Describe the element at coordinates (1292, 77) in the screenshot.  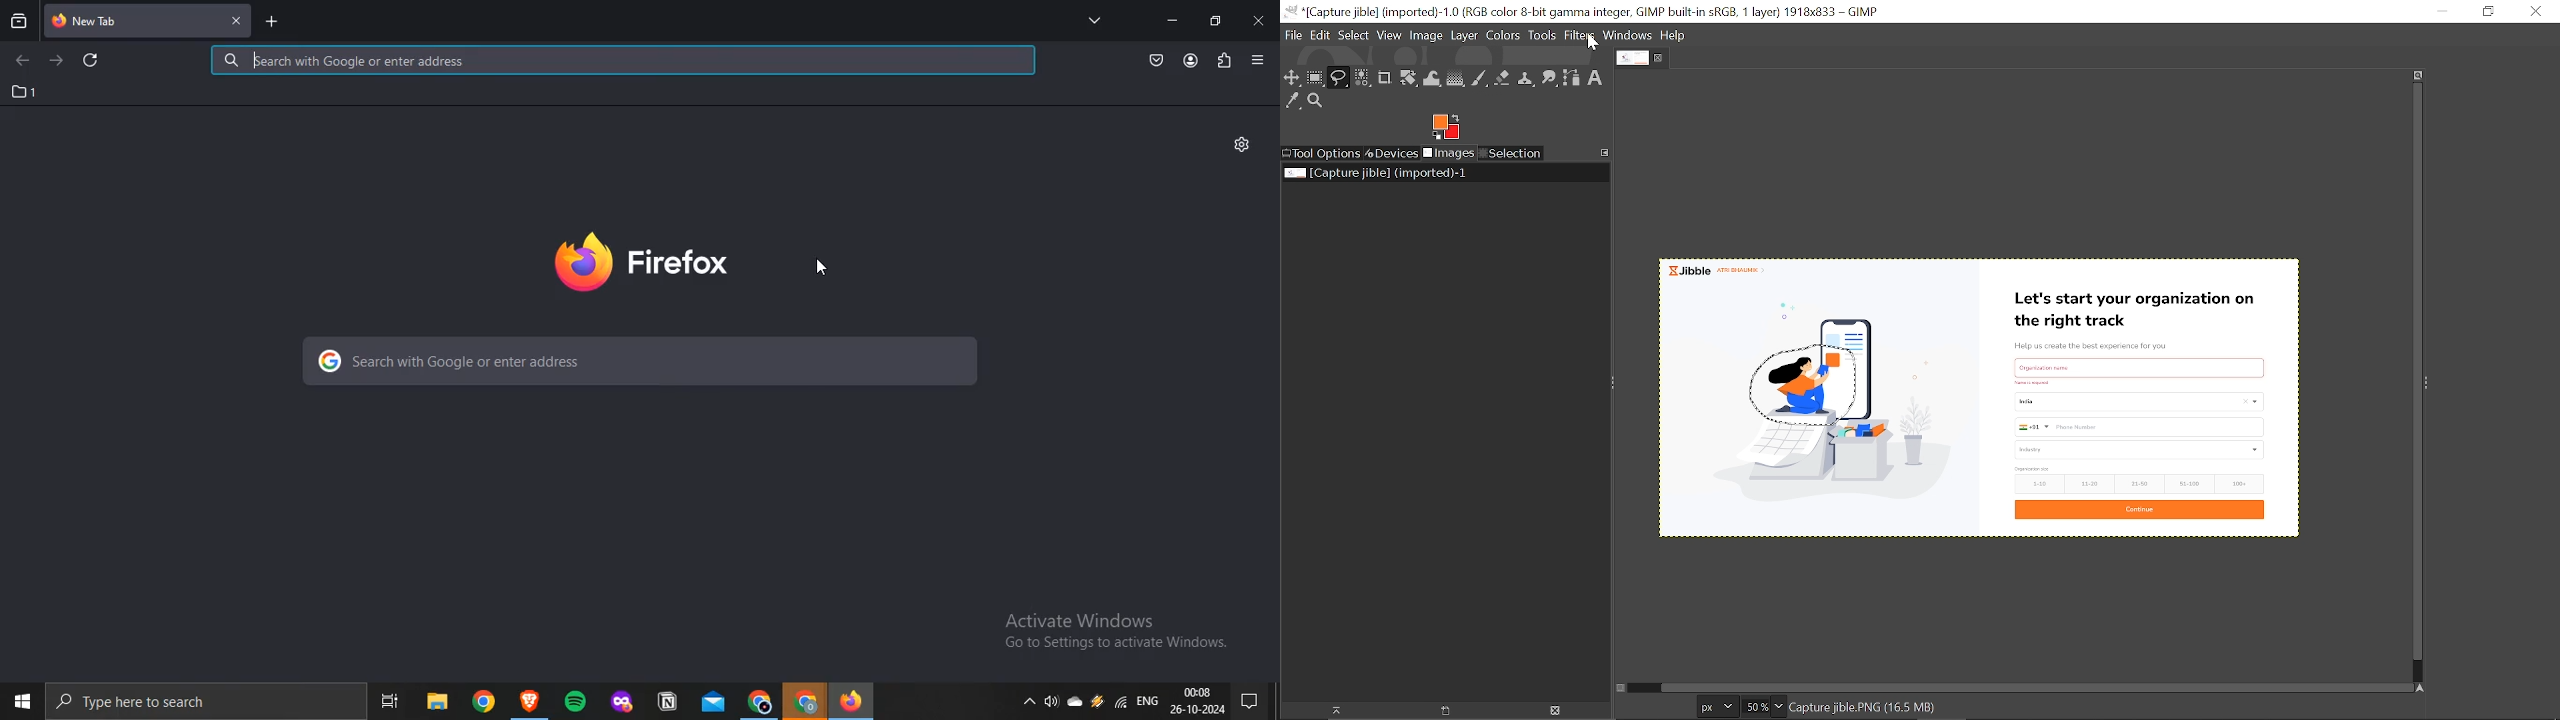
I see `Move tool` at that location.